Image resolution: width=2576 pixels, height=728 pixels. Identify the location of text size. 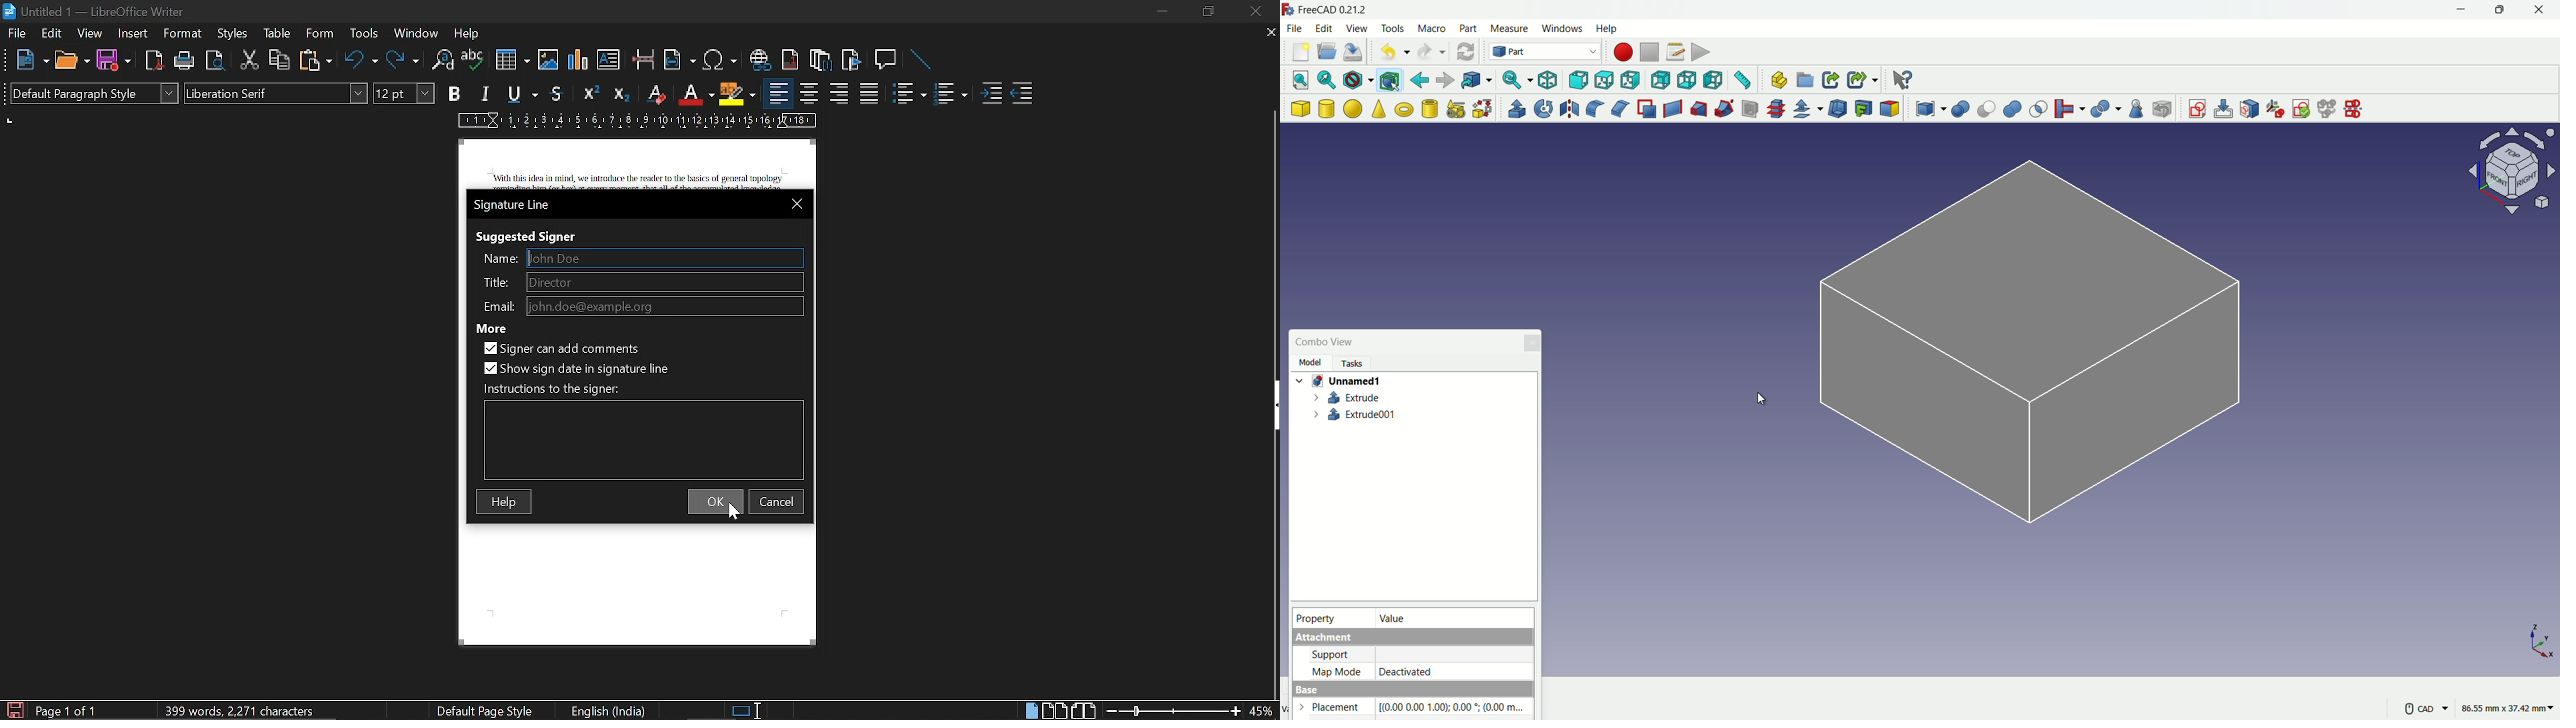
(404, 94).